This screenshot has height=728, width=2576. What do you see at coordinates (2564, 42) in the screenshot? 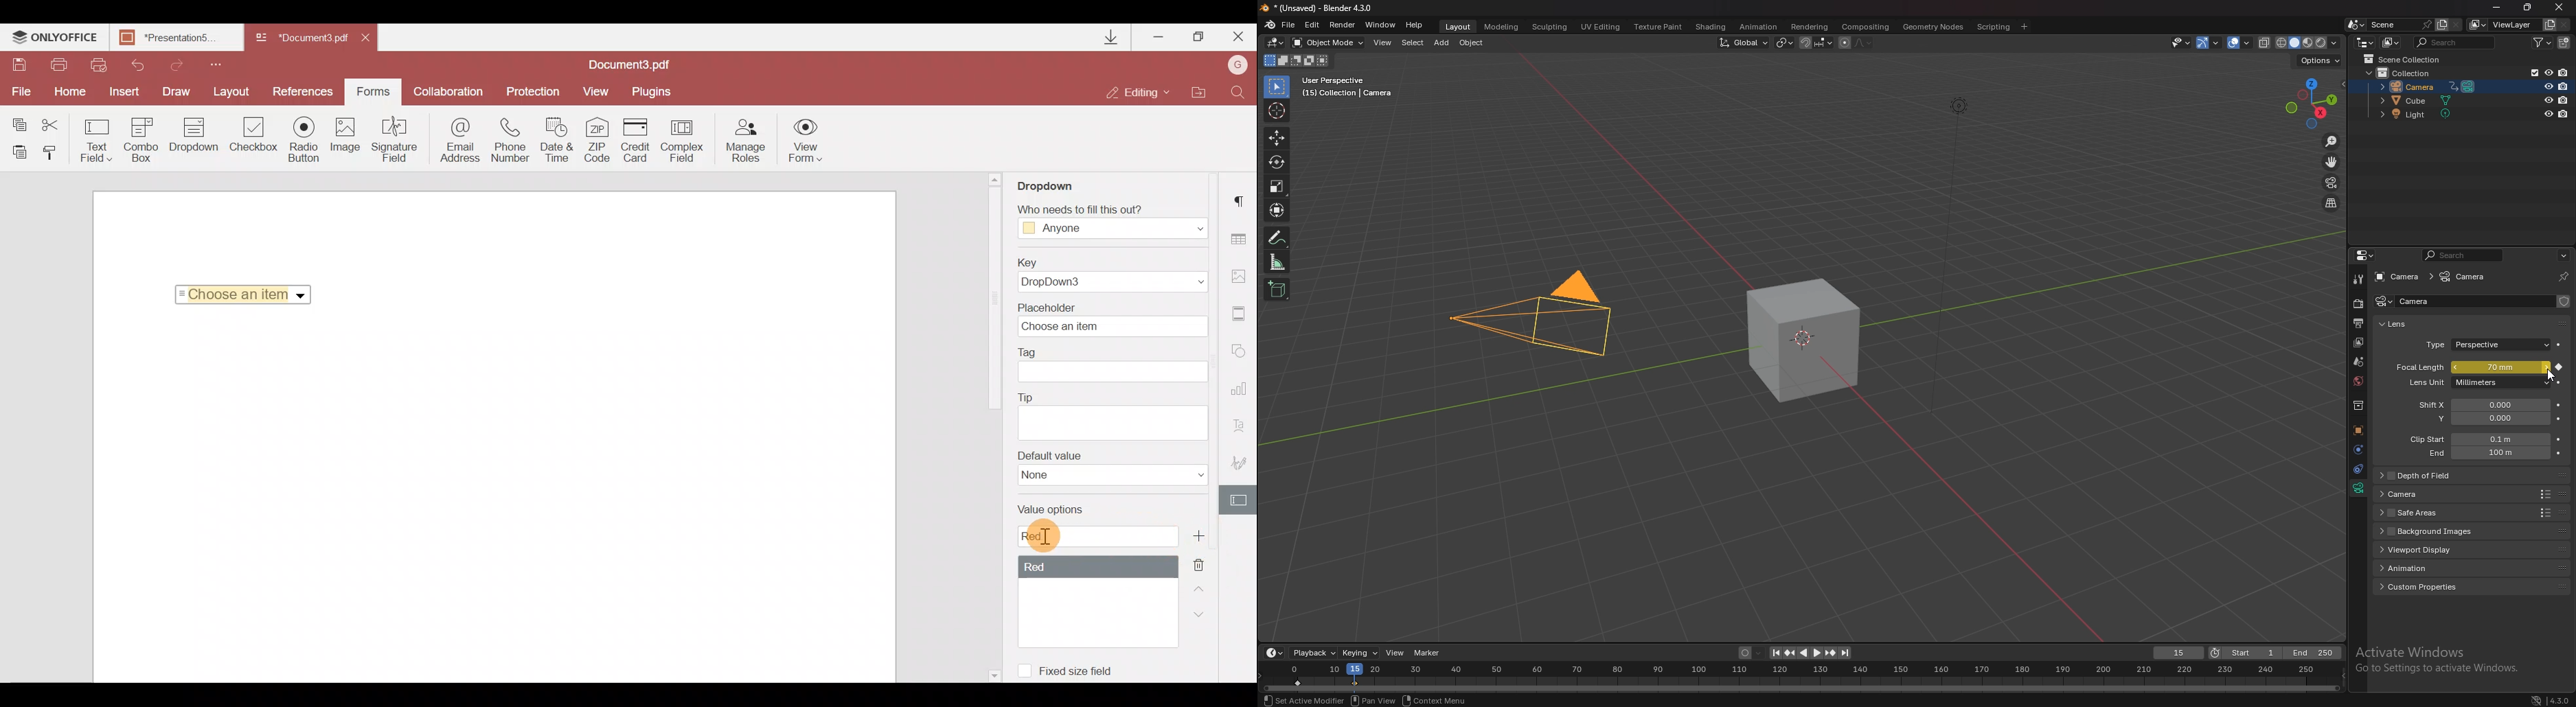
I see `add collection` at bounding box center [2564, 42].